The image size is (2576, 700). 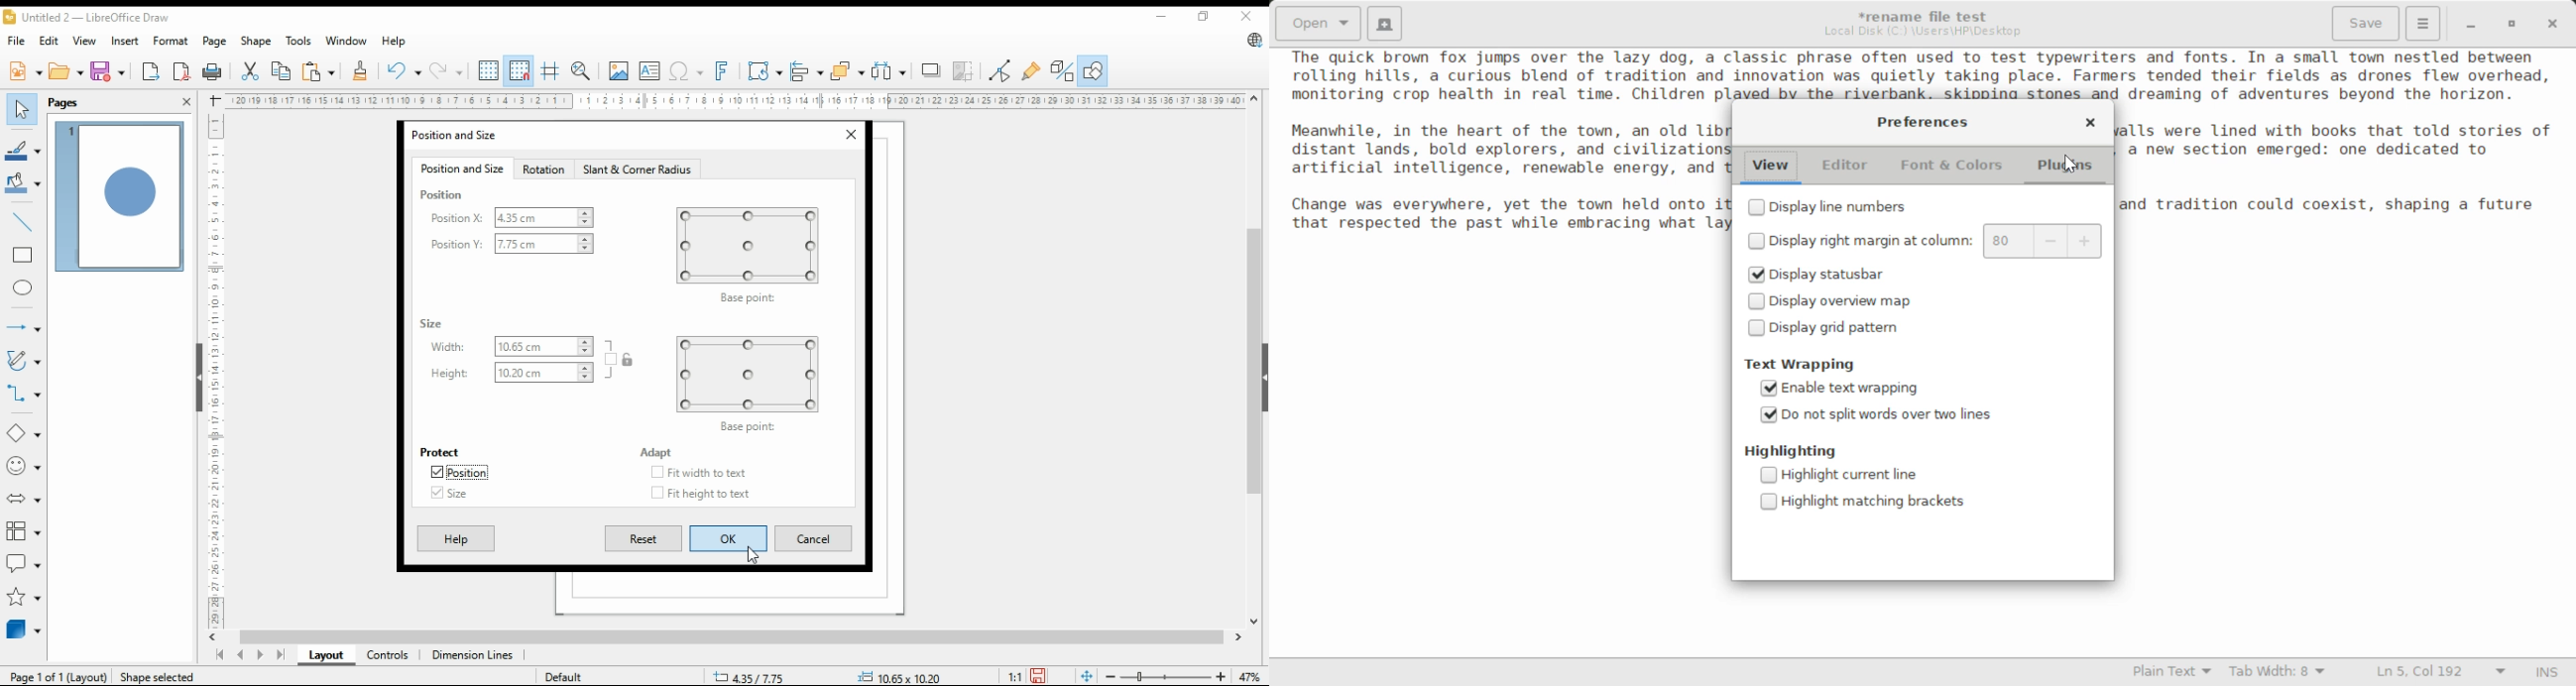 What do you see at coordinates (23, 256) in the screenshot?
I see `rectangle` at bounding box center [23, 256].